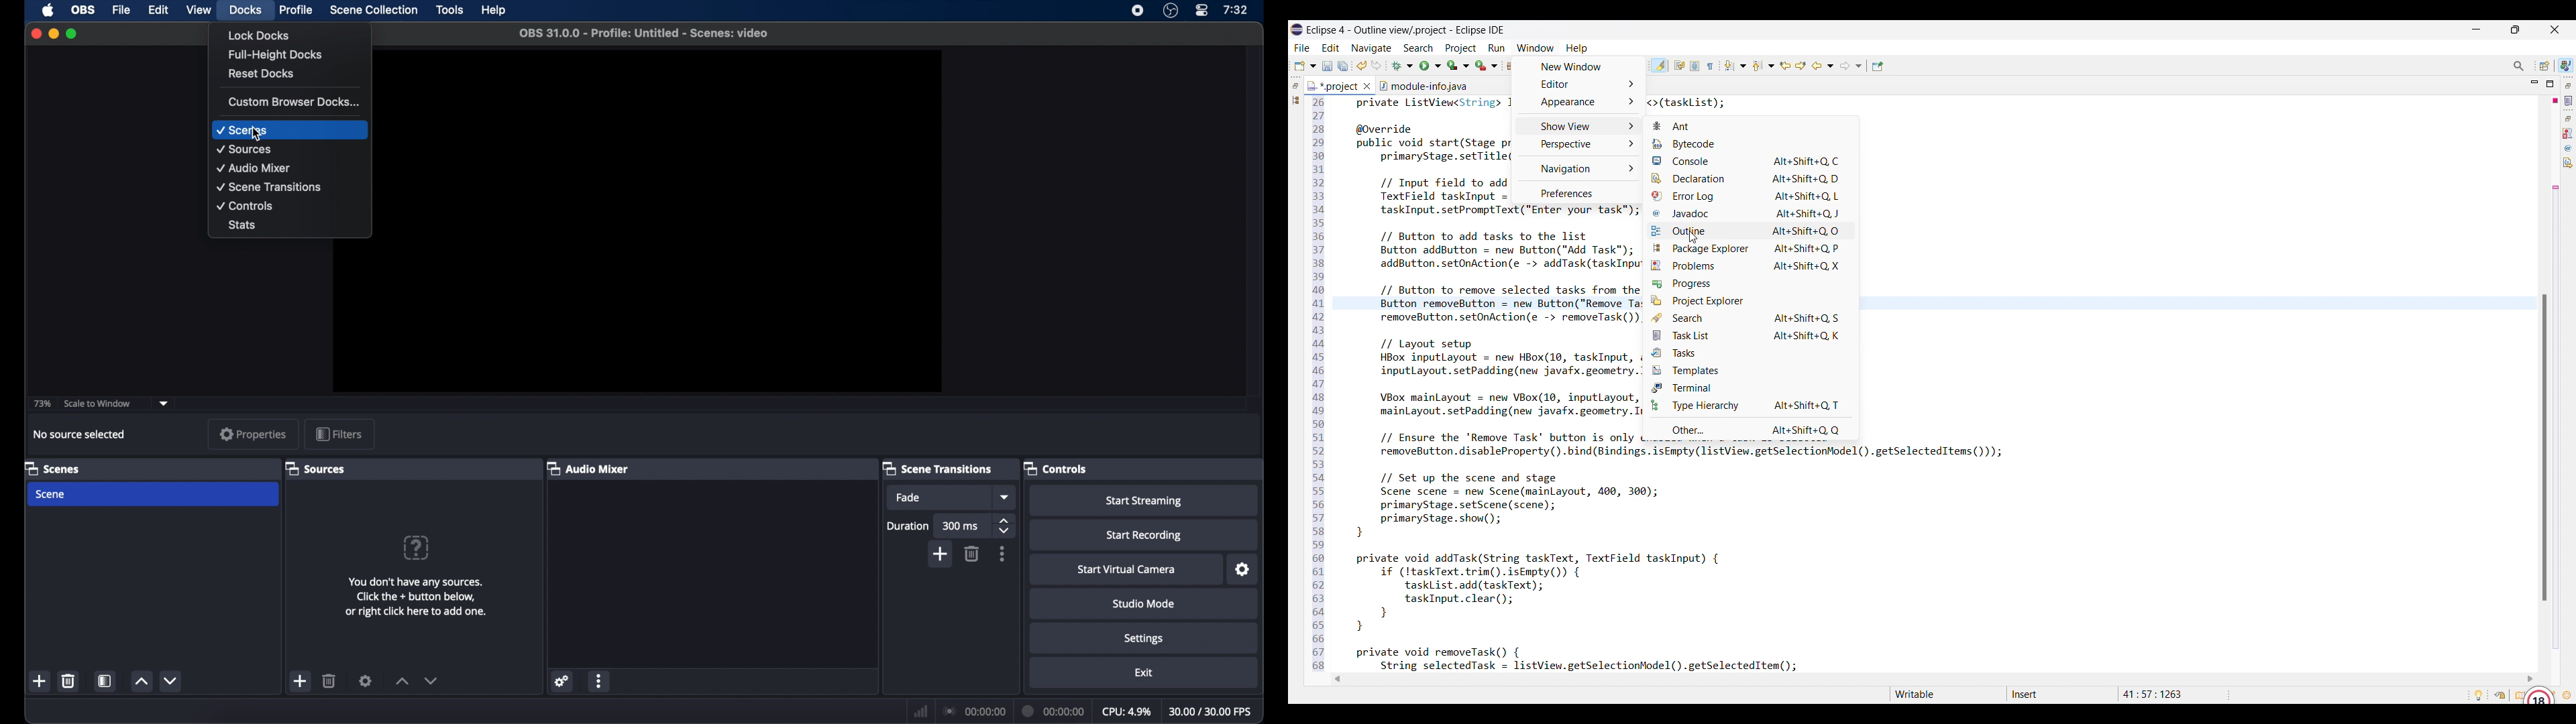 This screenshot has width=2576, height=728. I want to click on add, so click(40, 681).